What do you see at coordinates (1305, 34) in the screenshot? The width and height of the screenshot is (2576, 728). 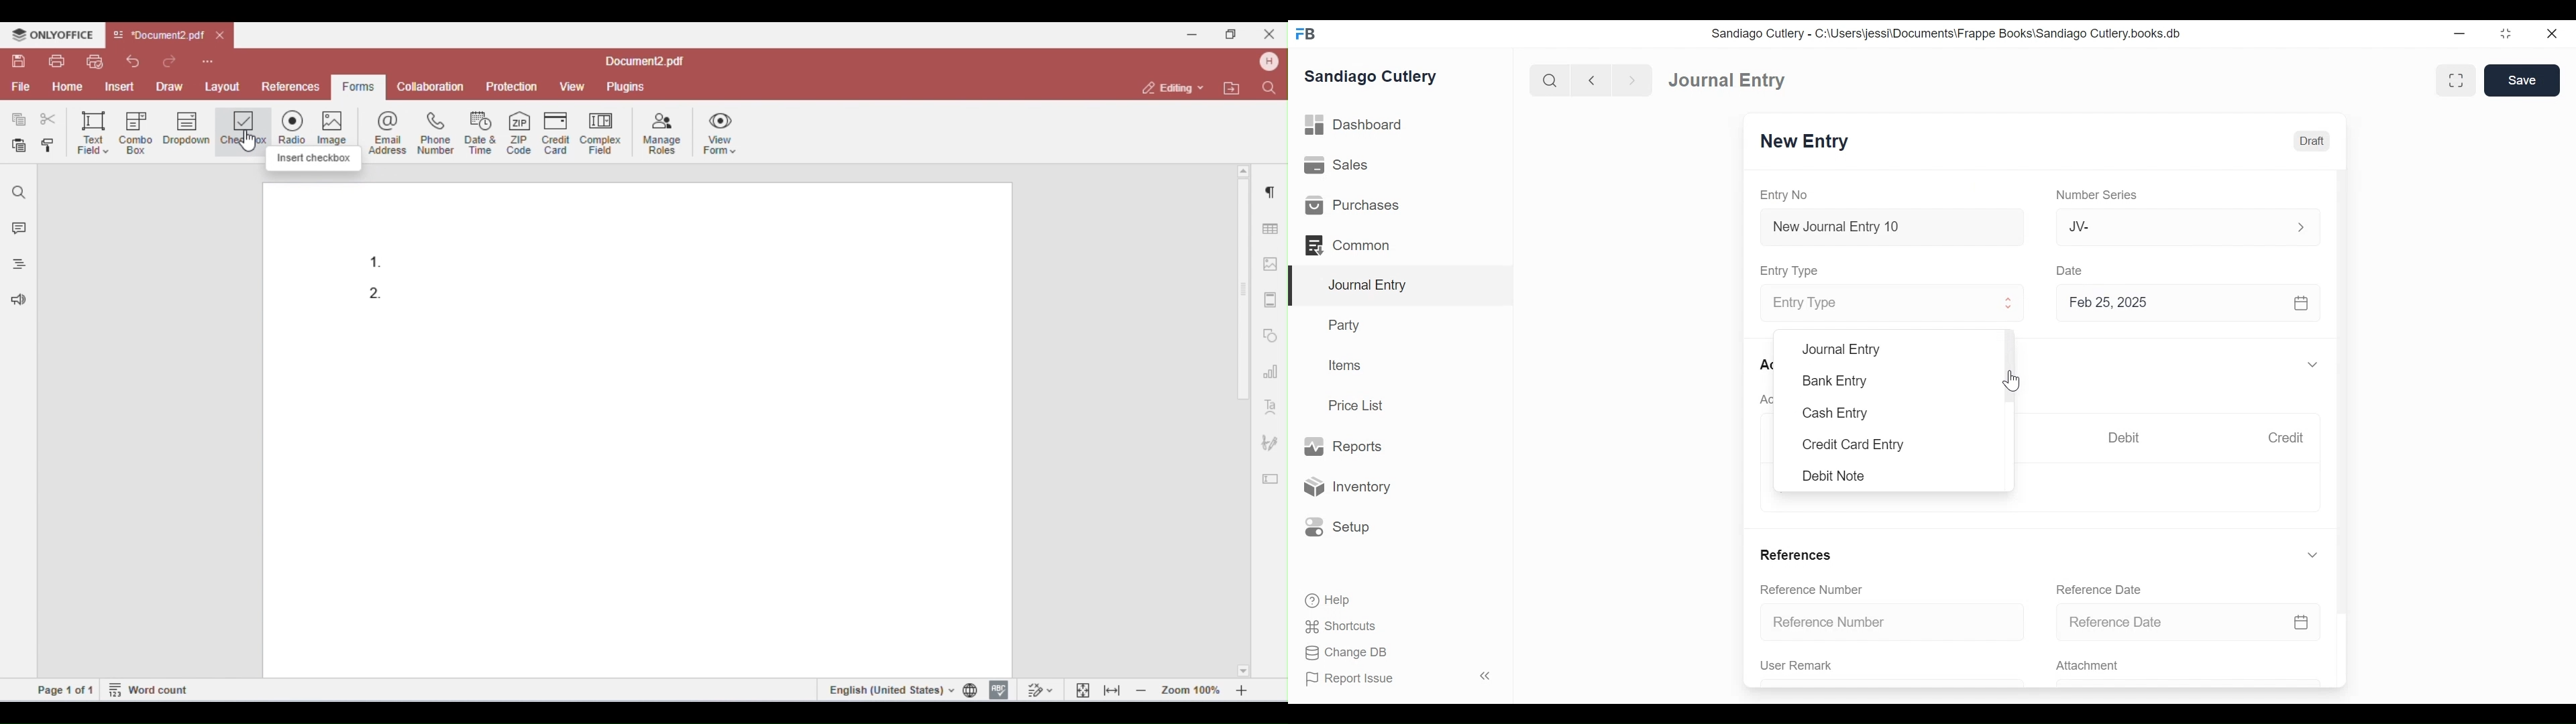 I see `Frappe Books Desktop icon` at bounding box center [1305, 34].